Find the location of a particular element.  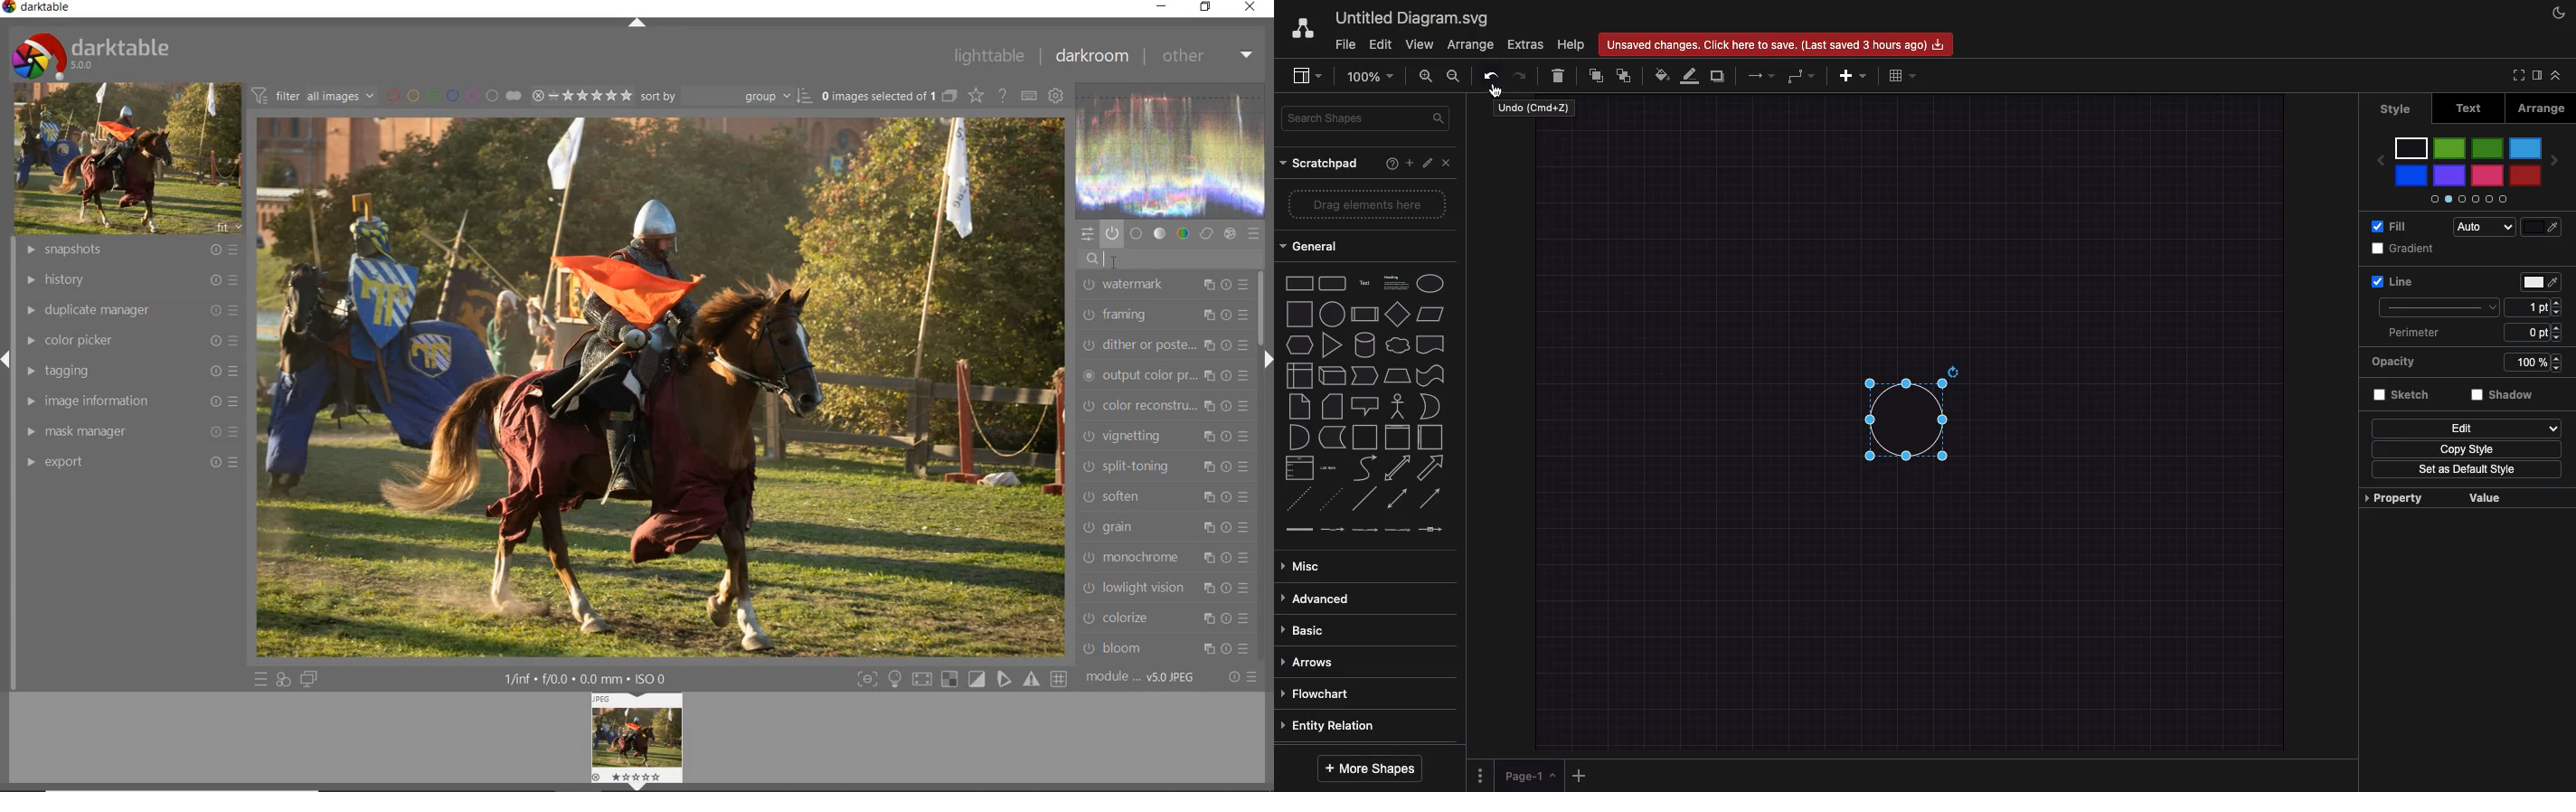

Colors is located at coordinates (2468, 167).